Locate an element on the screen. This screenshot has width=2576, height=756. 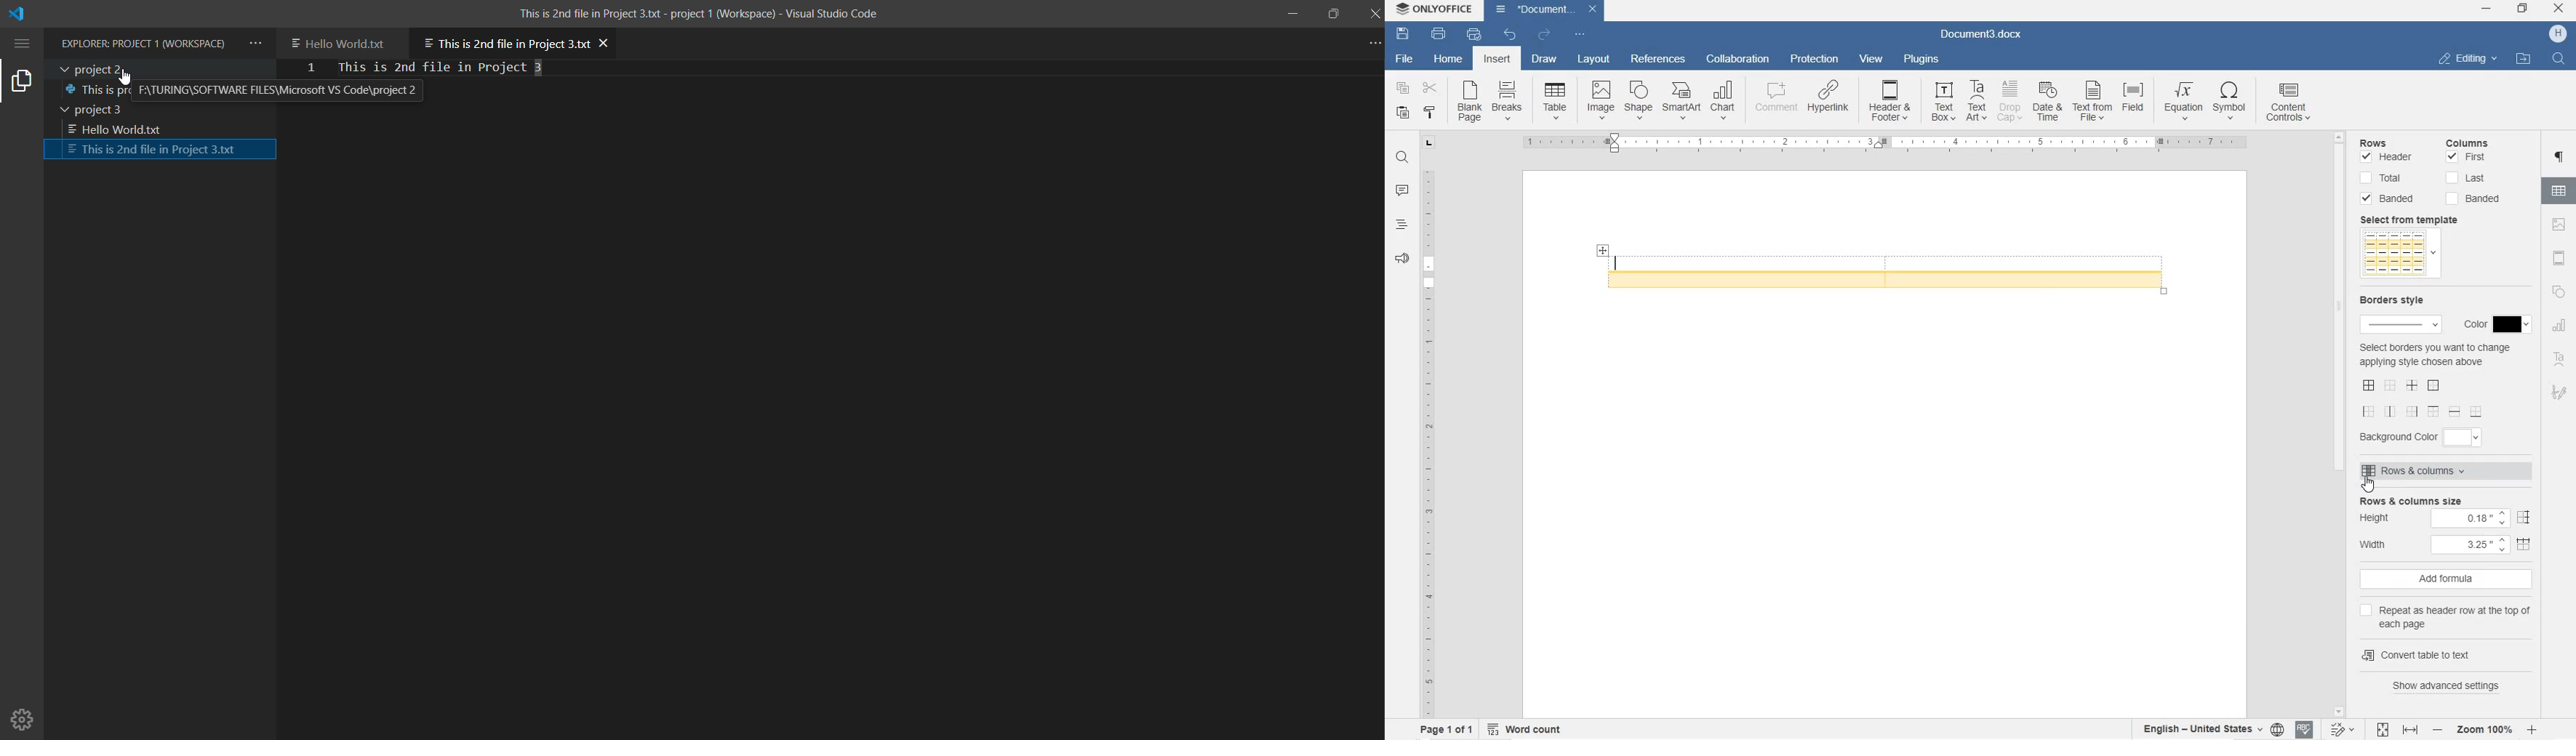
comment is located at coordinates (1773, 101).